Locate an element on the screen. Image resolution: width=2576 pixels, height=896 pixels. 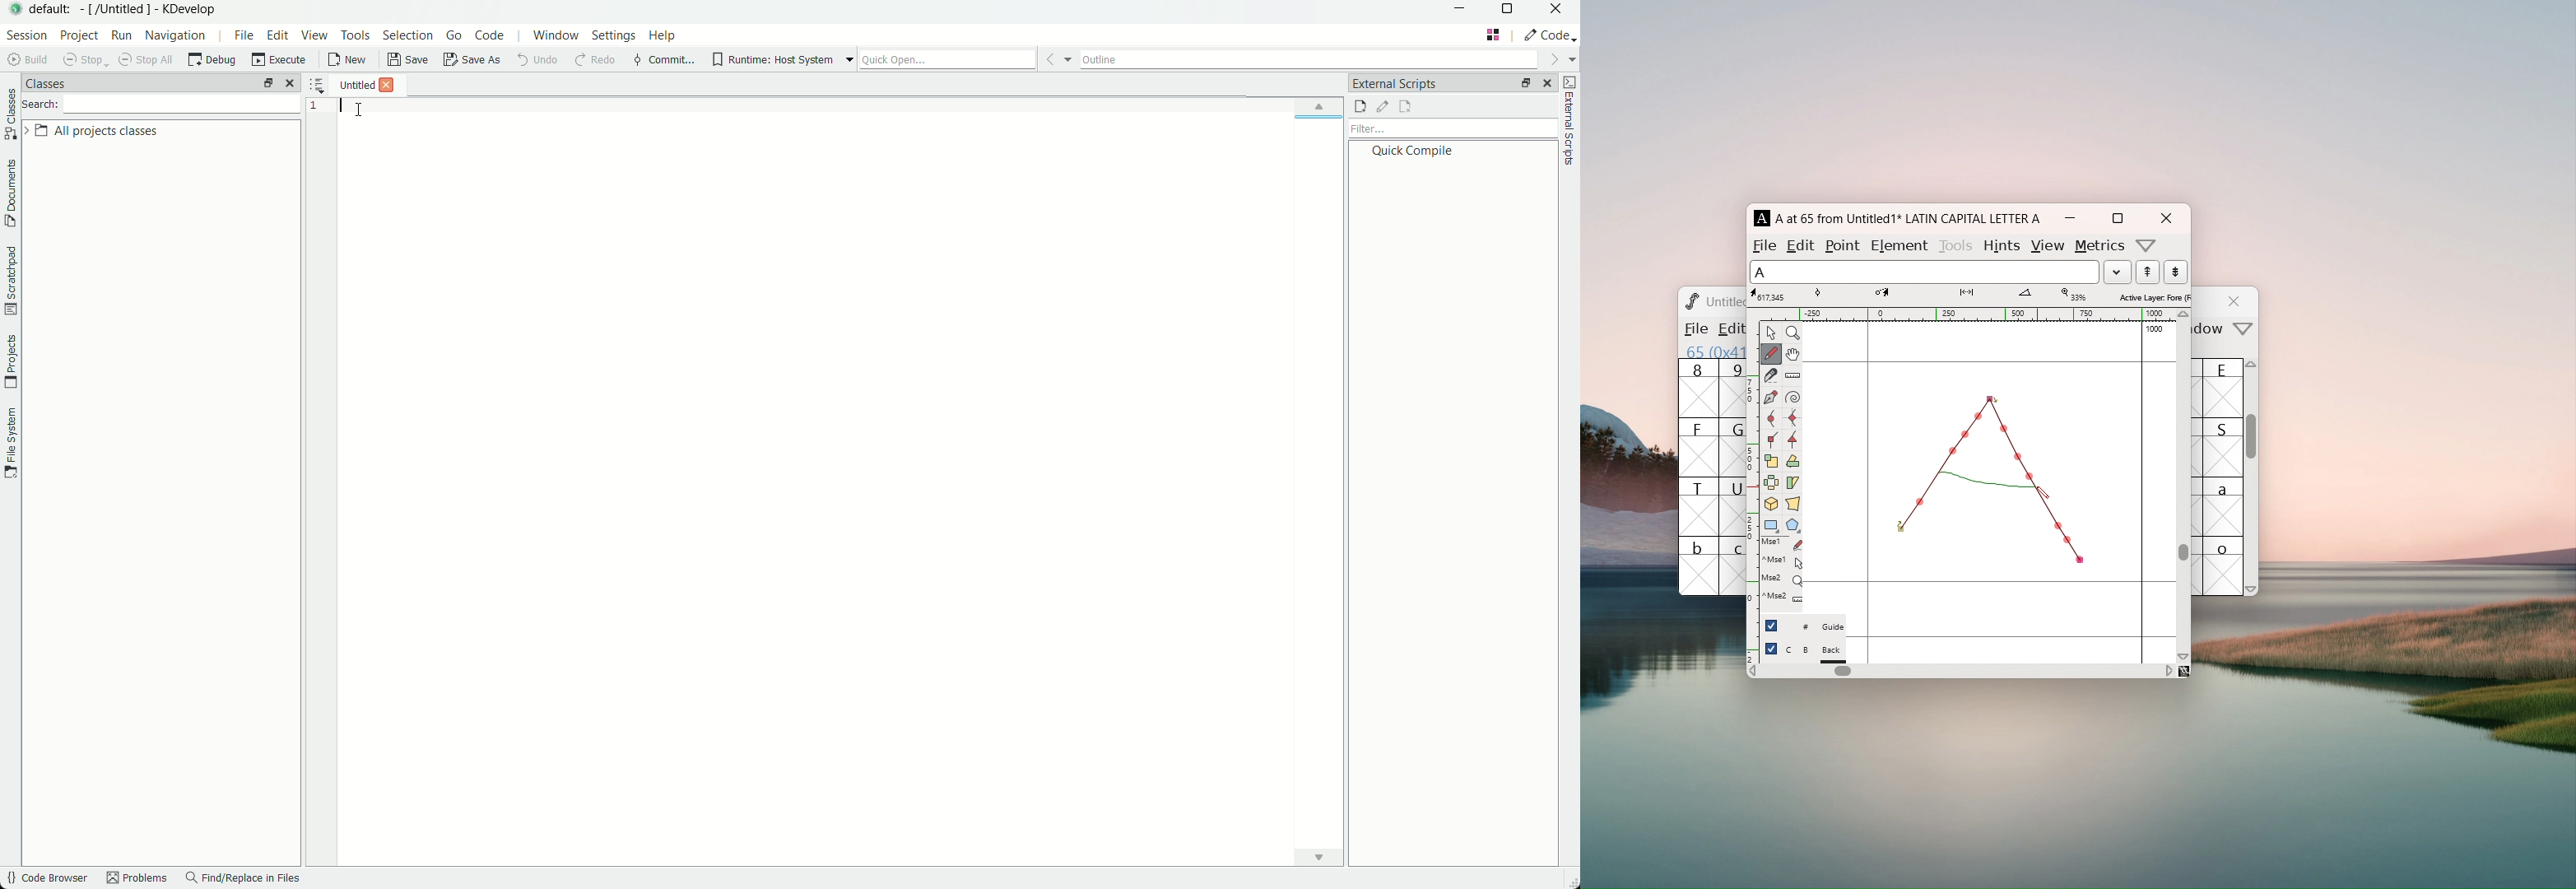
a is located at coordinates (2224, 506).